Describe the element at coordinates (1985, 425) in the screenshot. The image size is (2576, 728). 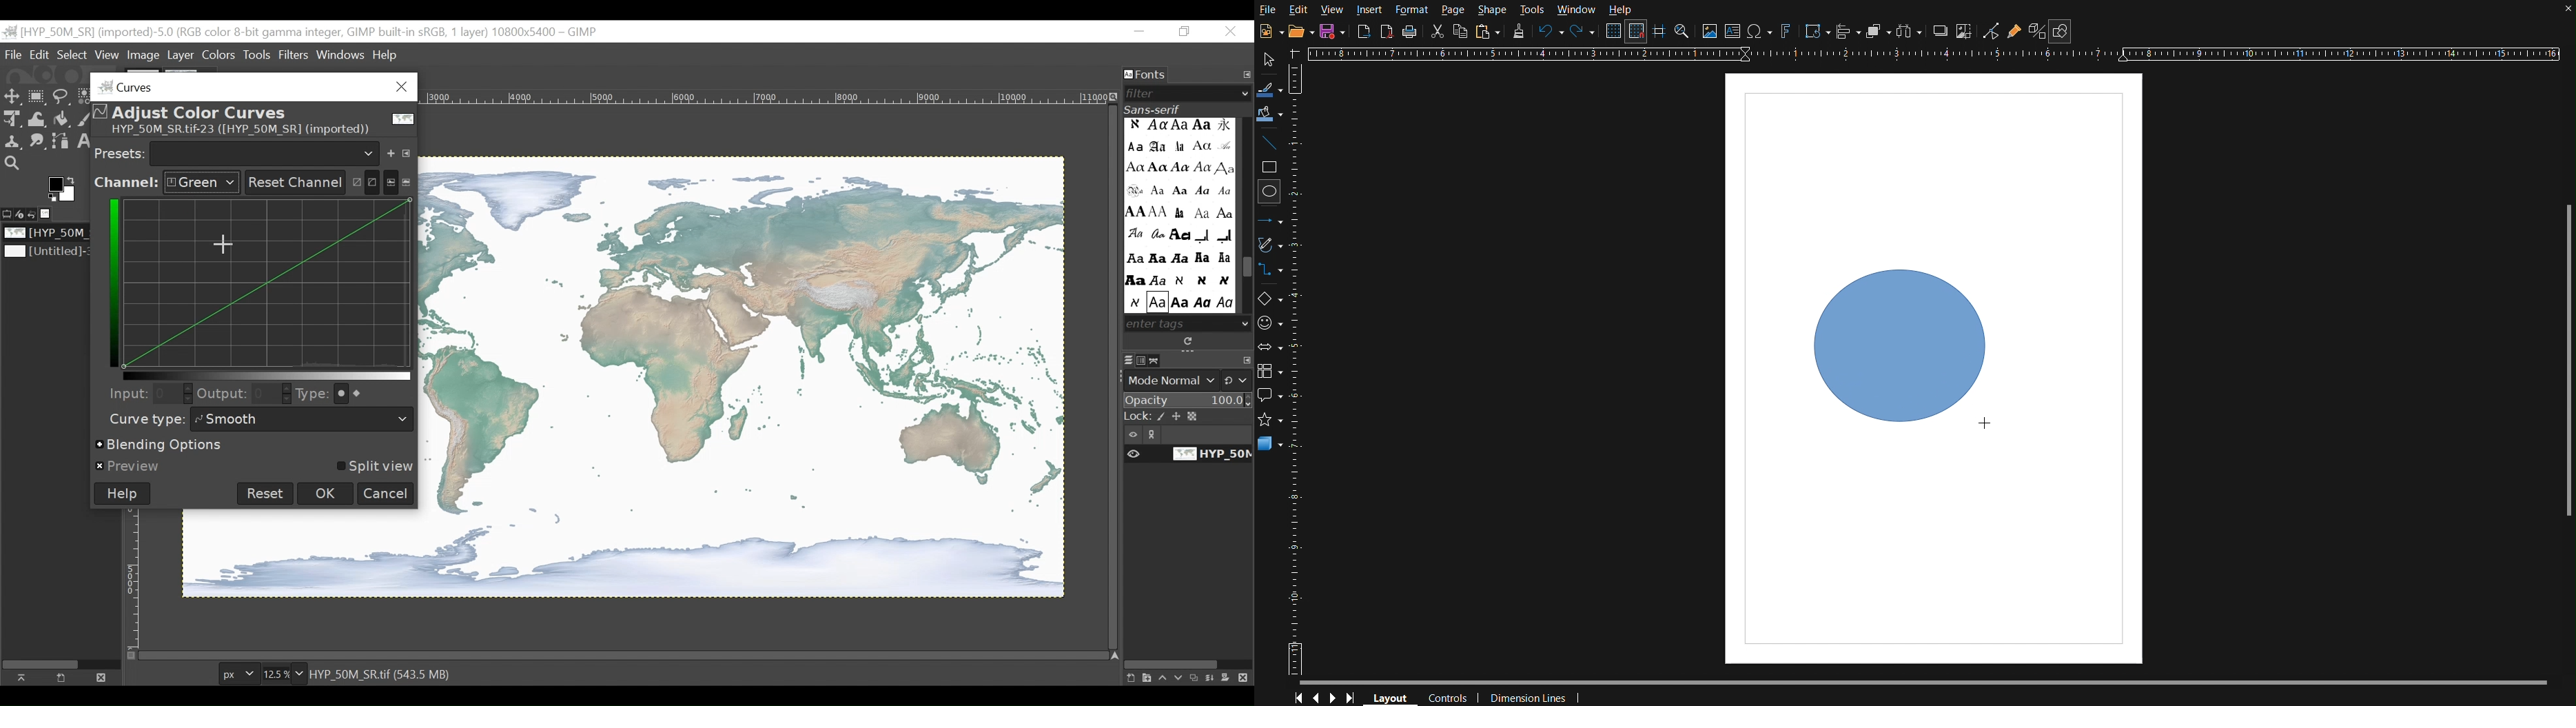
I see `Cursor` at that location.